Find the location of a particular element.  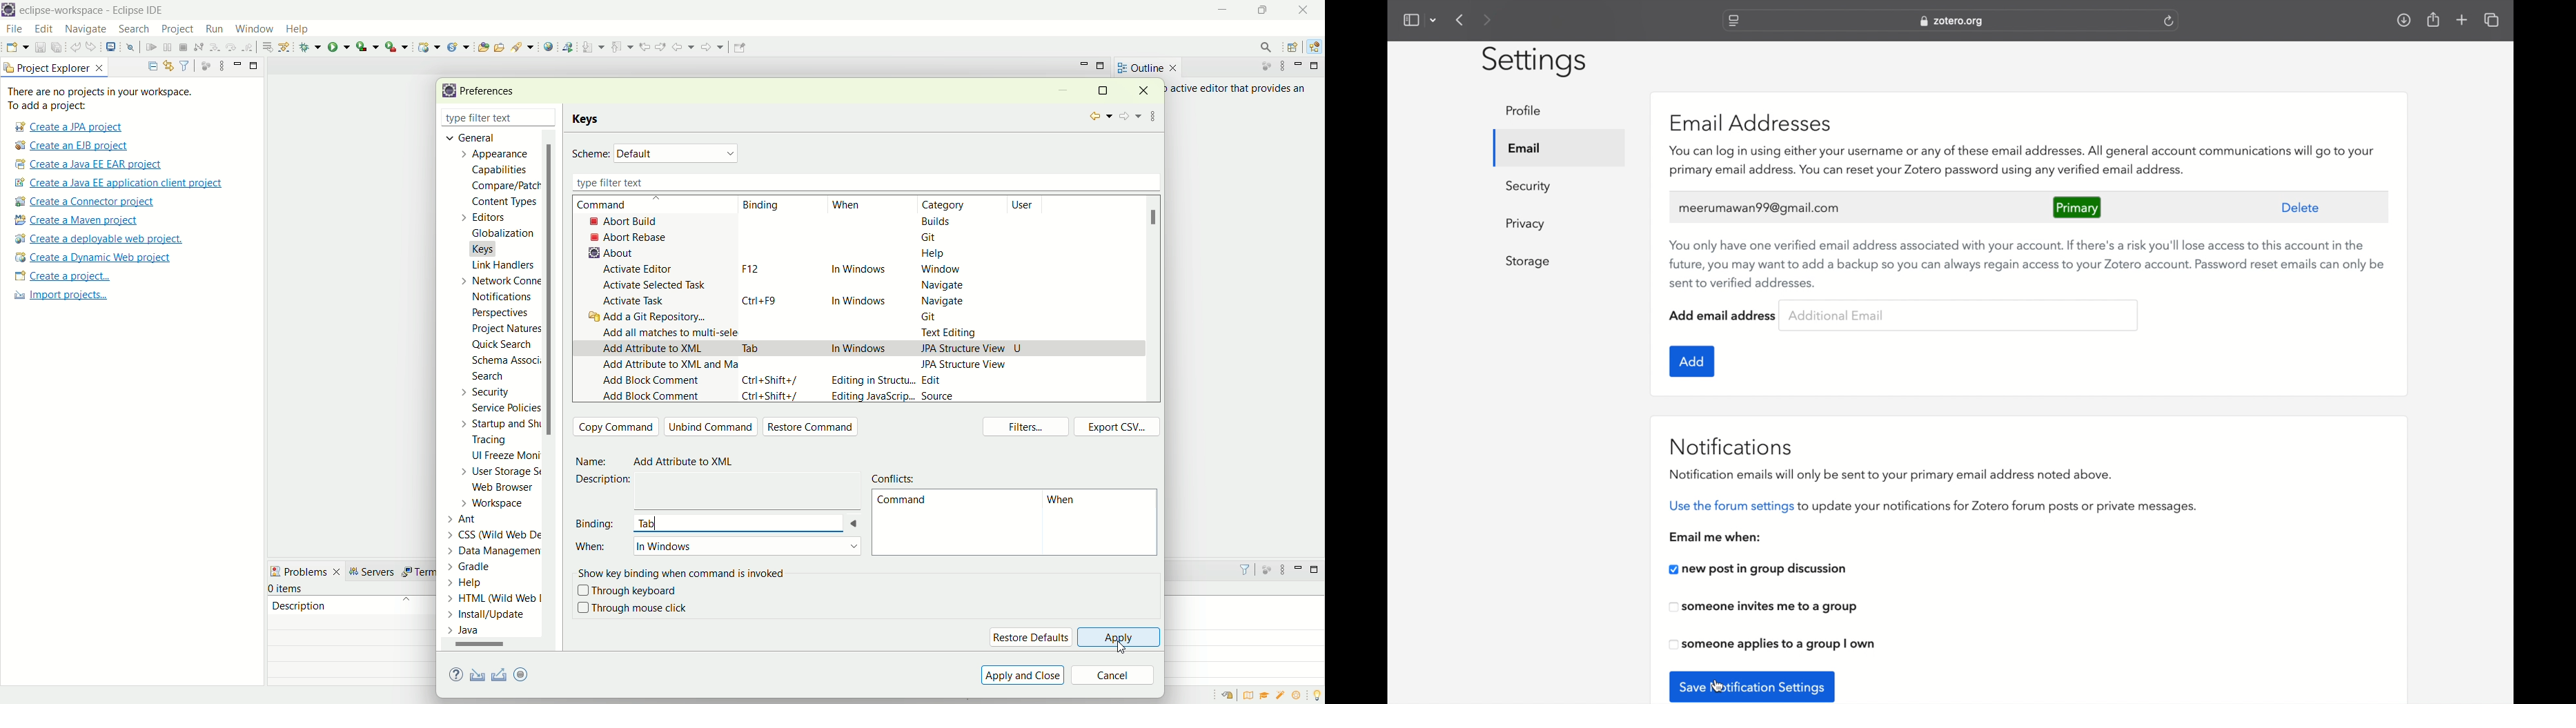

save all is located at coordinates (57, 48).